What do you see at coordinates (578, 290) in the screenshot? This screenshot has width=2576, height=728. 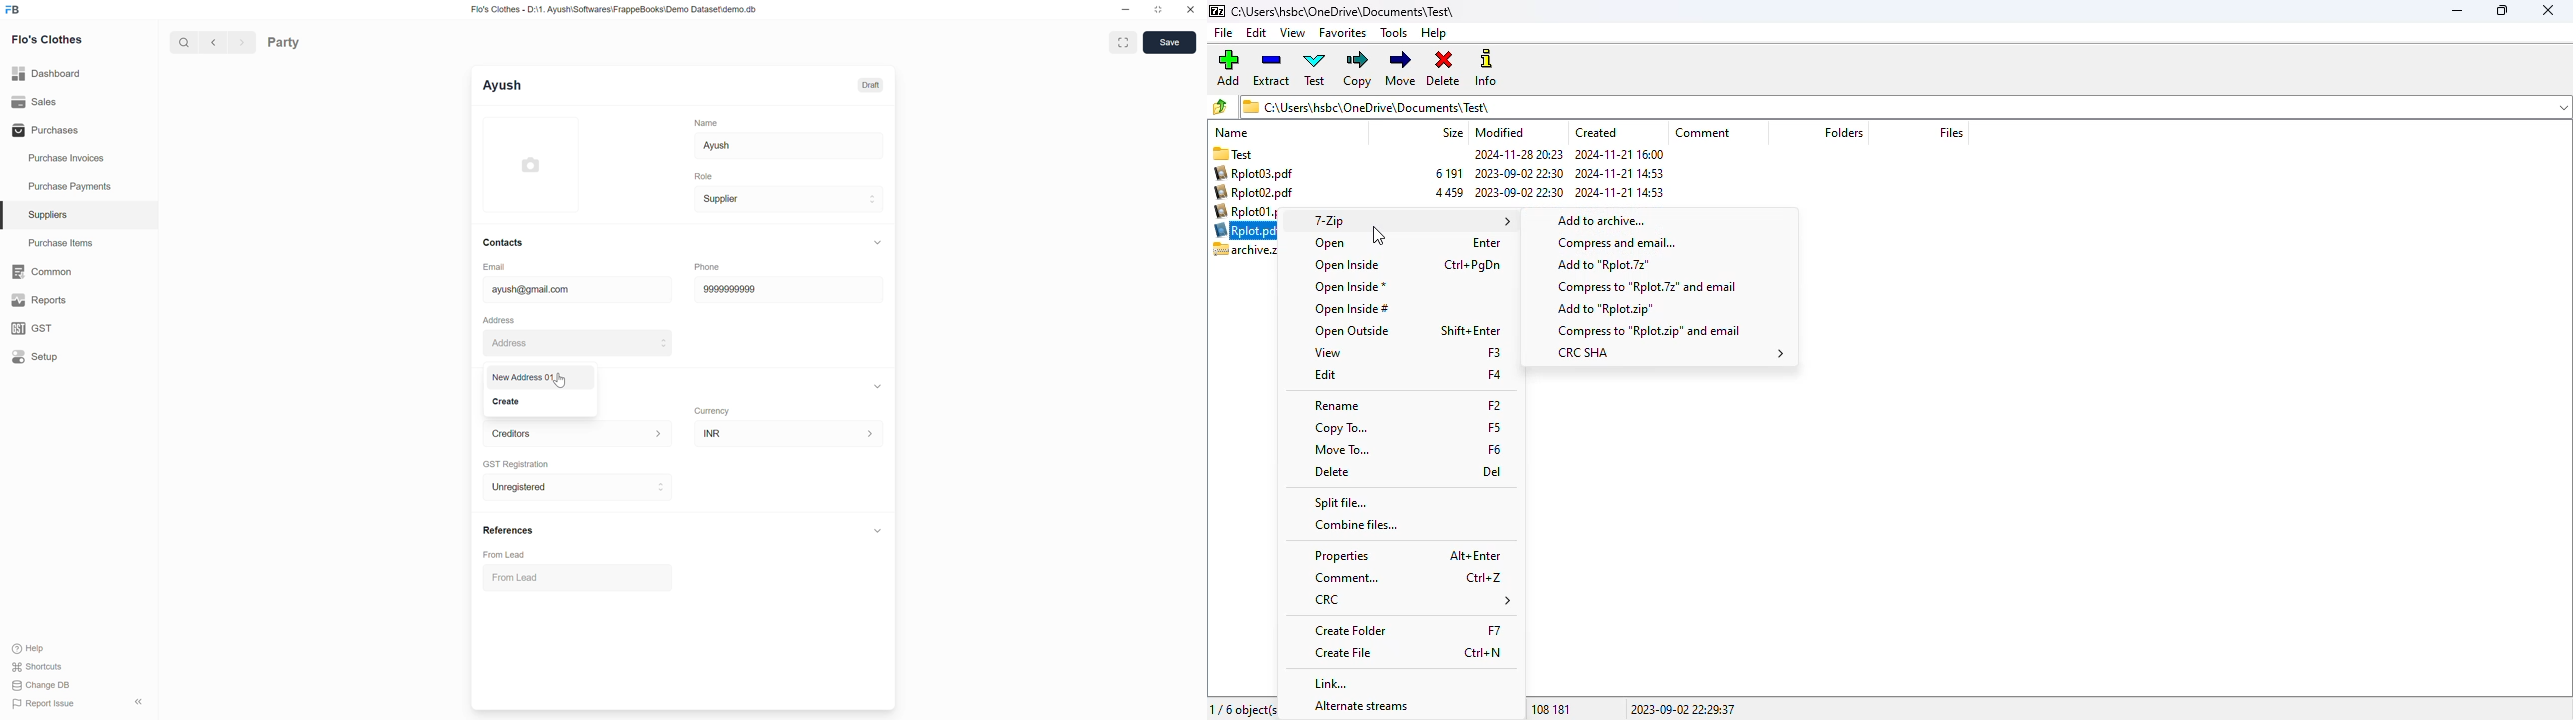 I see `ayush@gmail.com` at bounding box center [578, 290].